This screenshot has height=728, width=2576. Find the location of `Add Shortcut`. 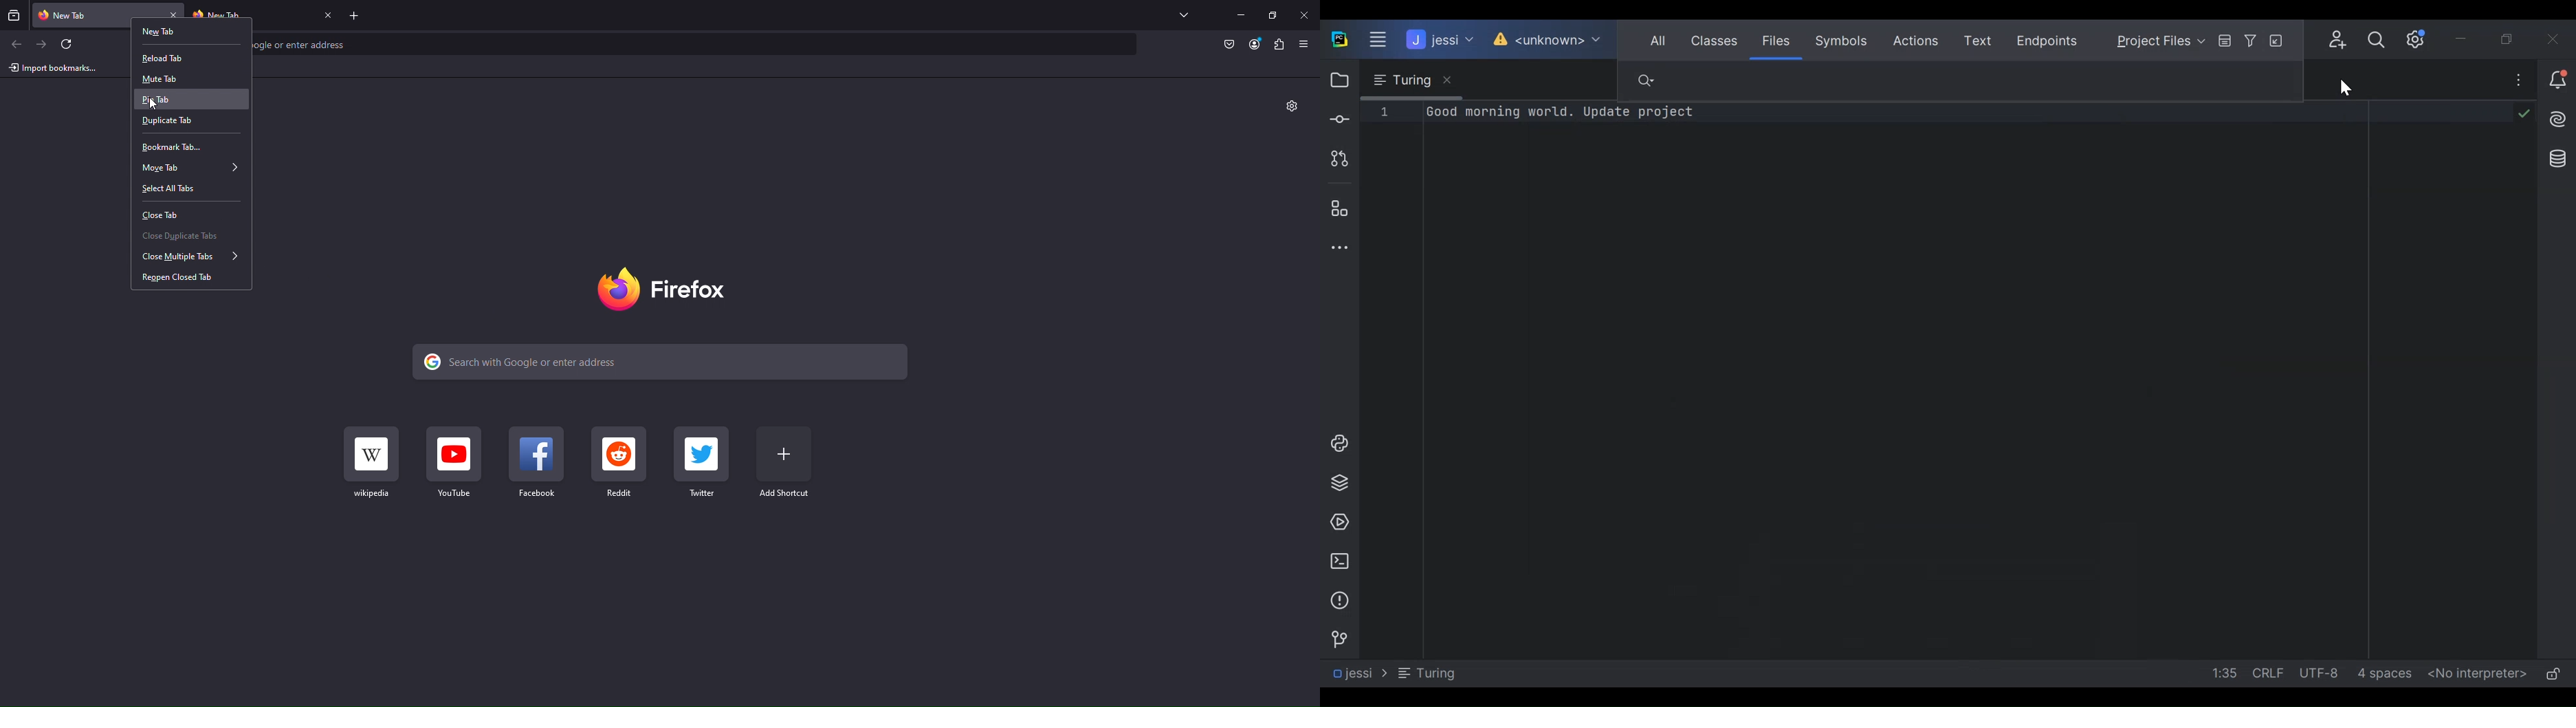

Add Shortcut is located at coordinates (784, 463).